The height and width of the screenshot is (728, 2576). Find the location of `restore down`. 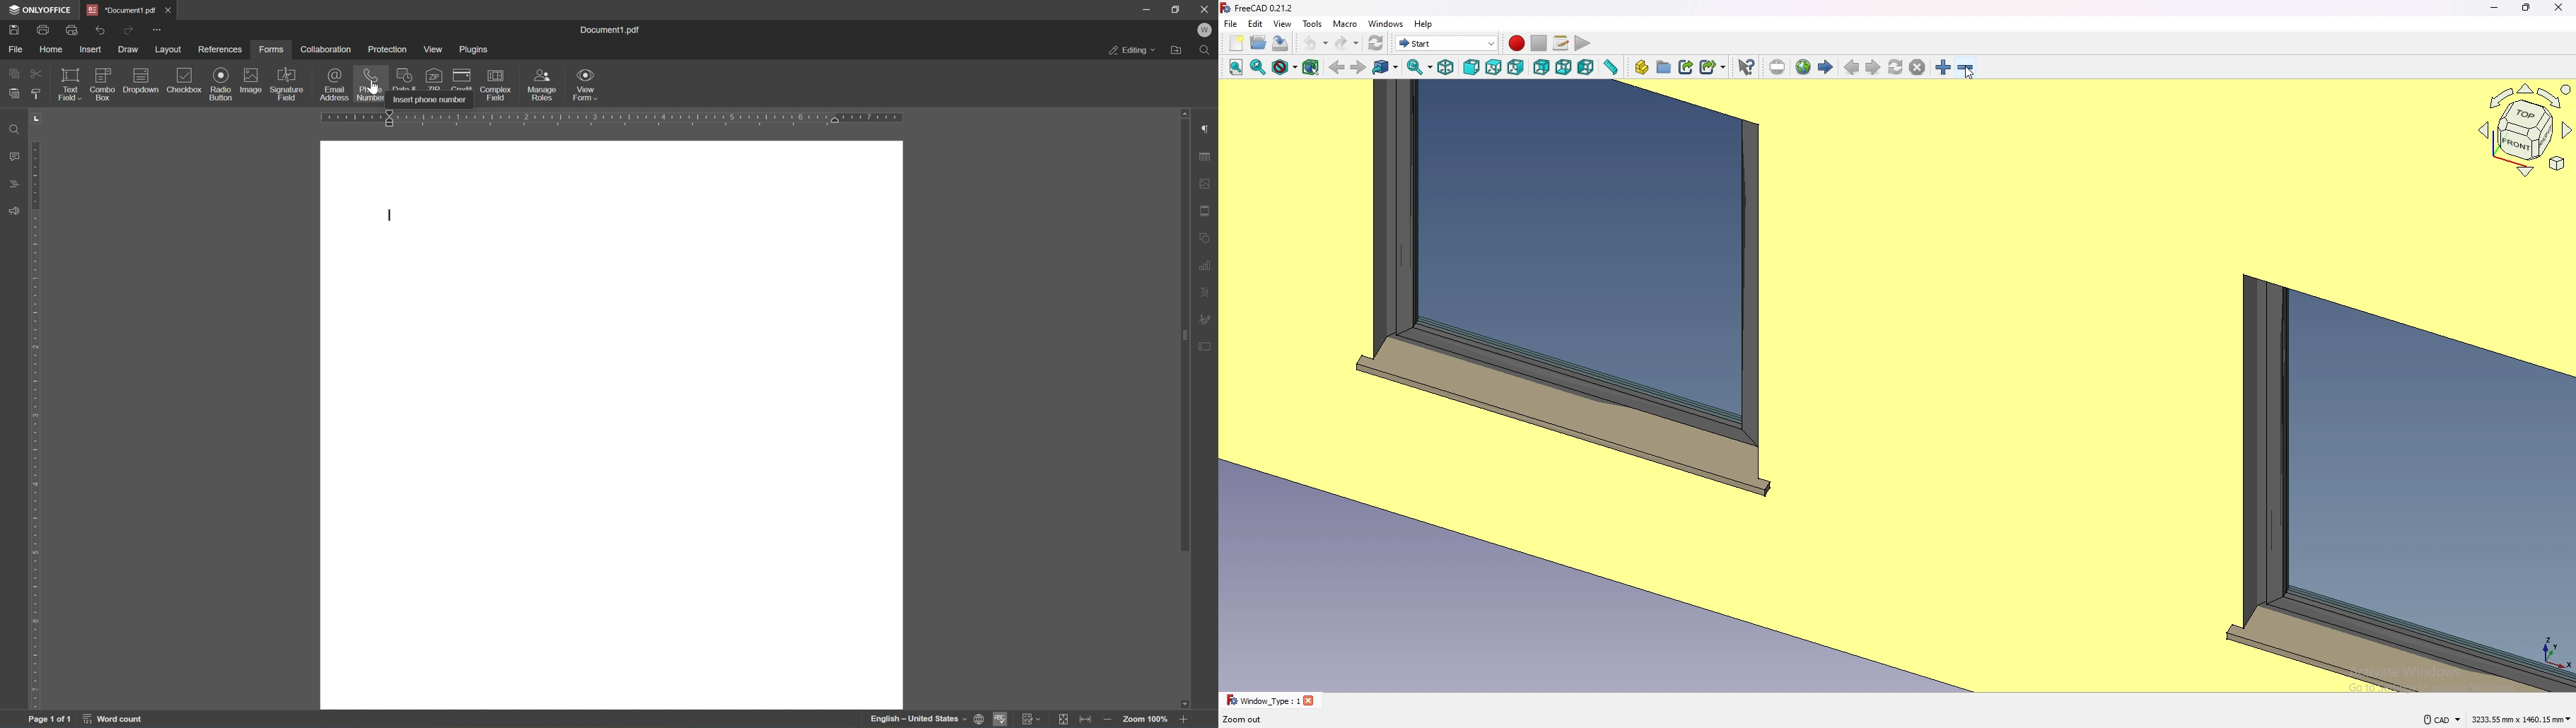

restore down is located at coordinates (1176, 8).